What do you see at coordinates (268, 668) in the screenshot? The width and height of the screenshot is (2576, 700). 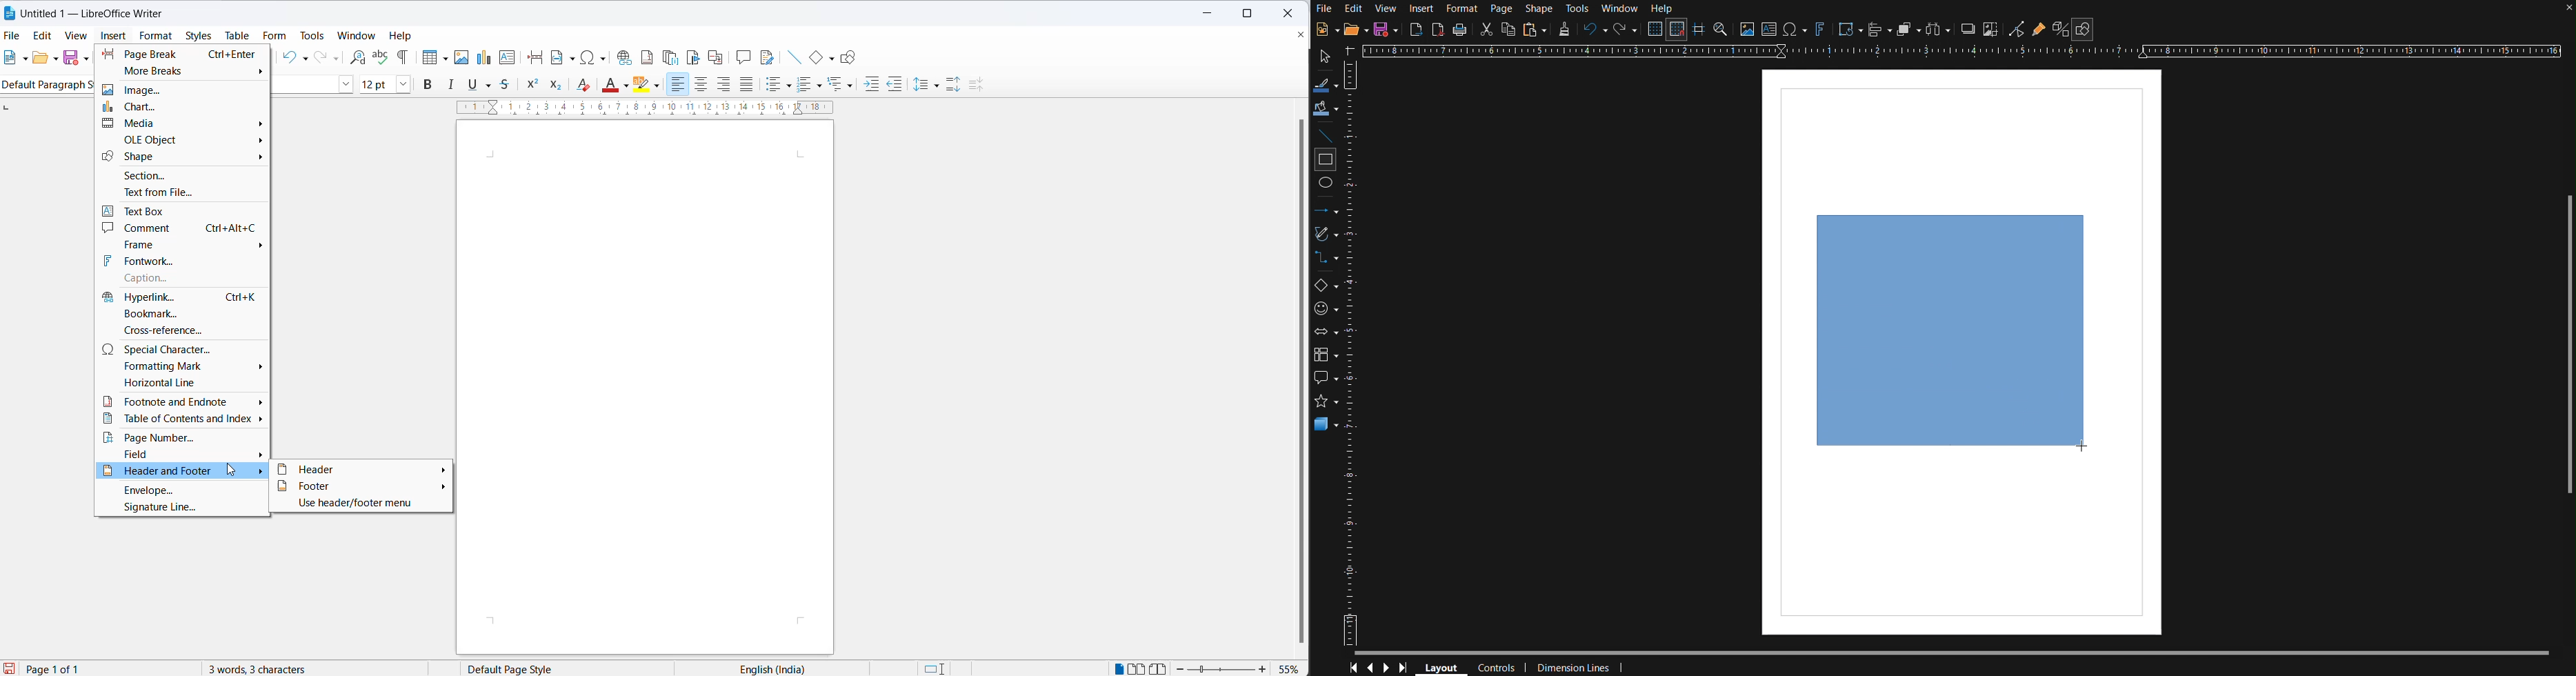 I see `3 words, 3 characters ` at bounding box center [268, 668].